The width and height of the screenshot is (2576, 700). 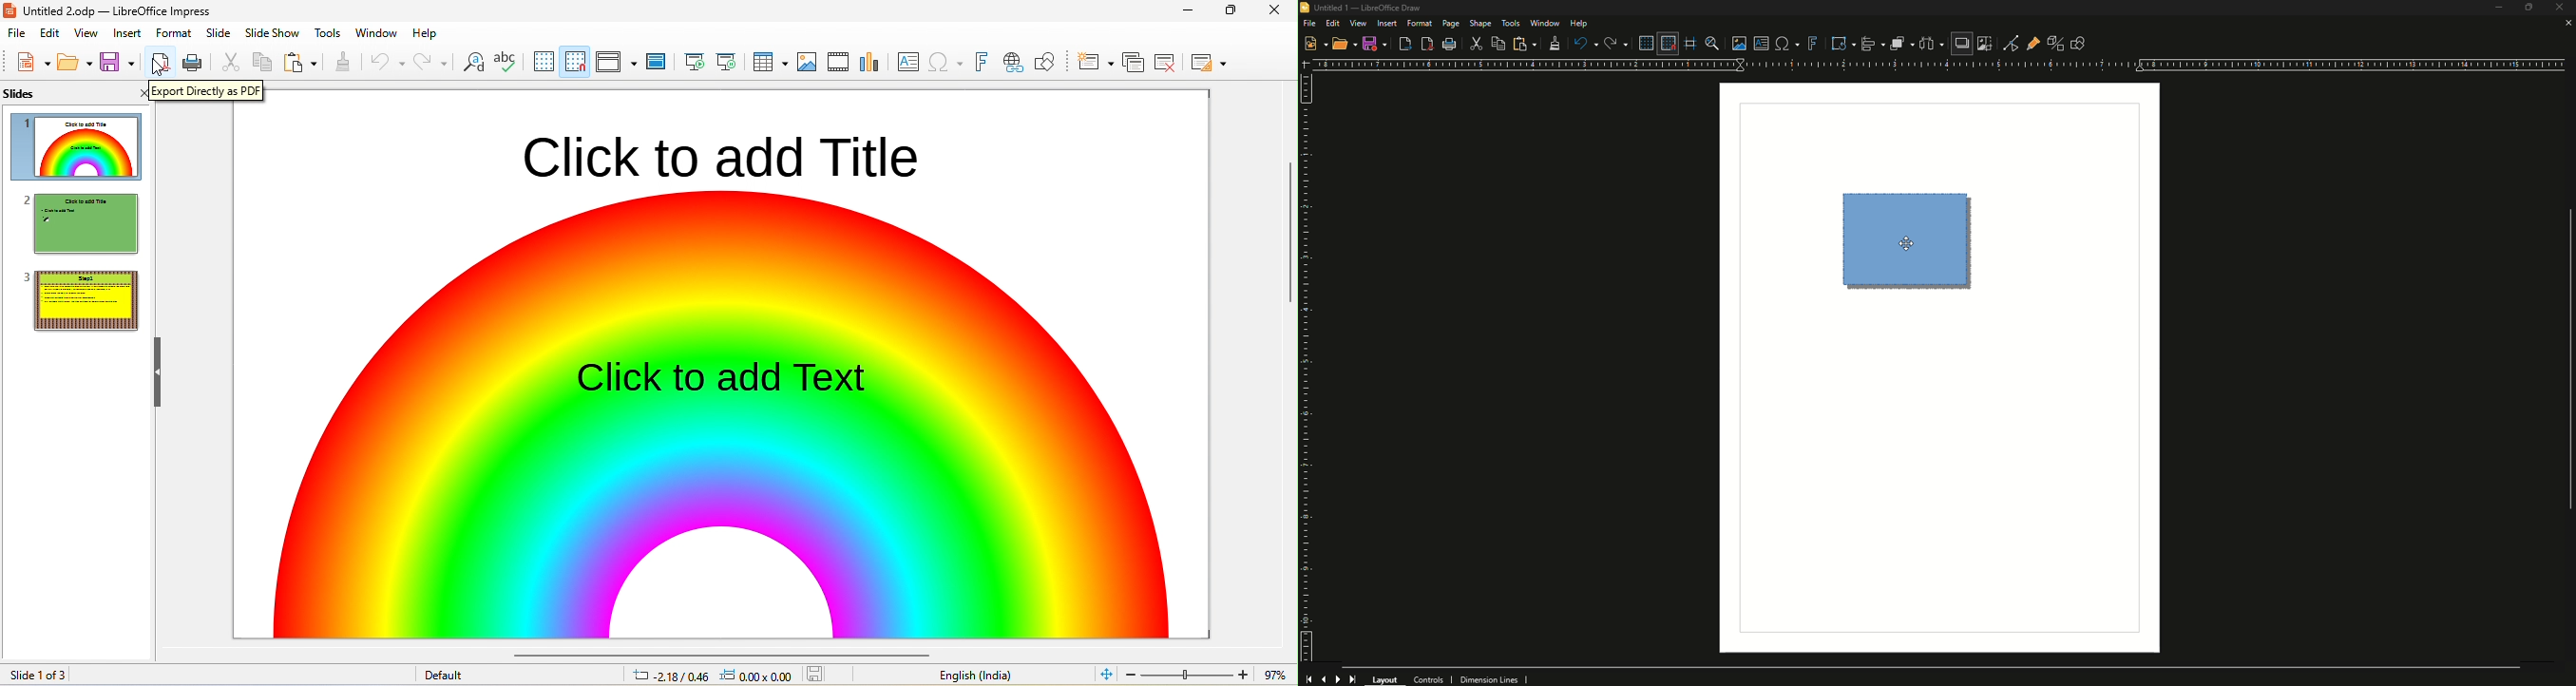 I want to click on display views, so click(x=614, y=61).